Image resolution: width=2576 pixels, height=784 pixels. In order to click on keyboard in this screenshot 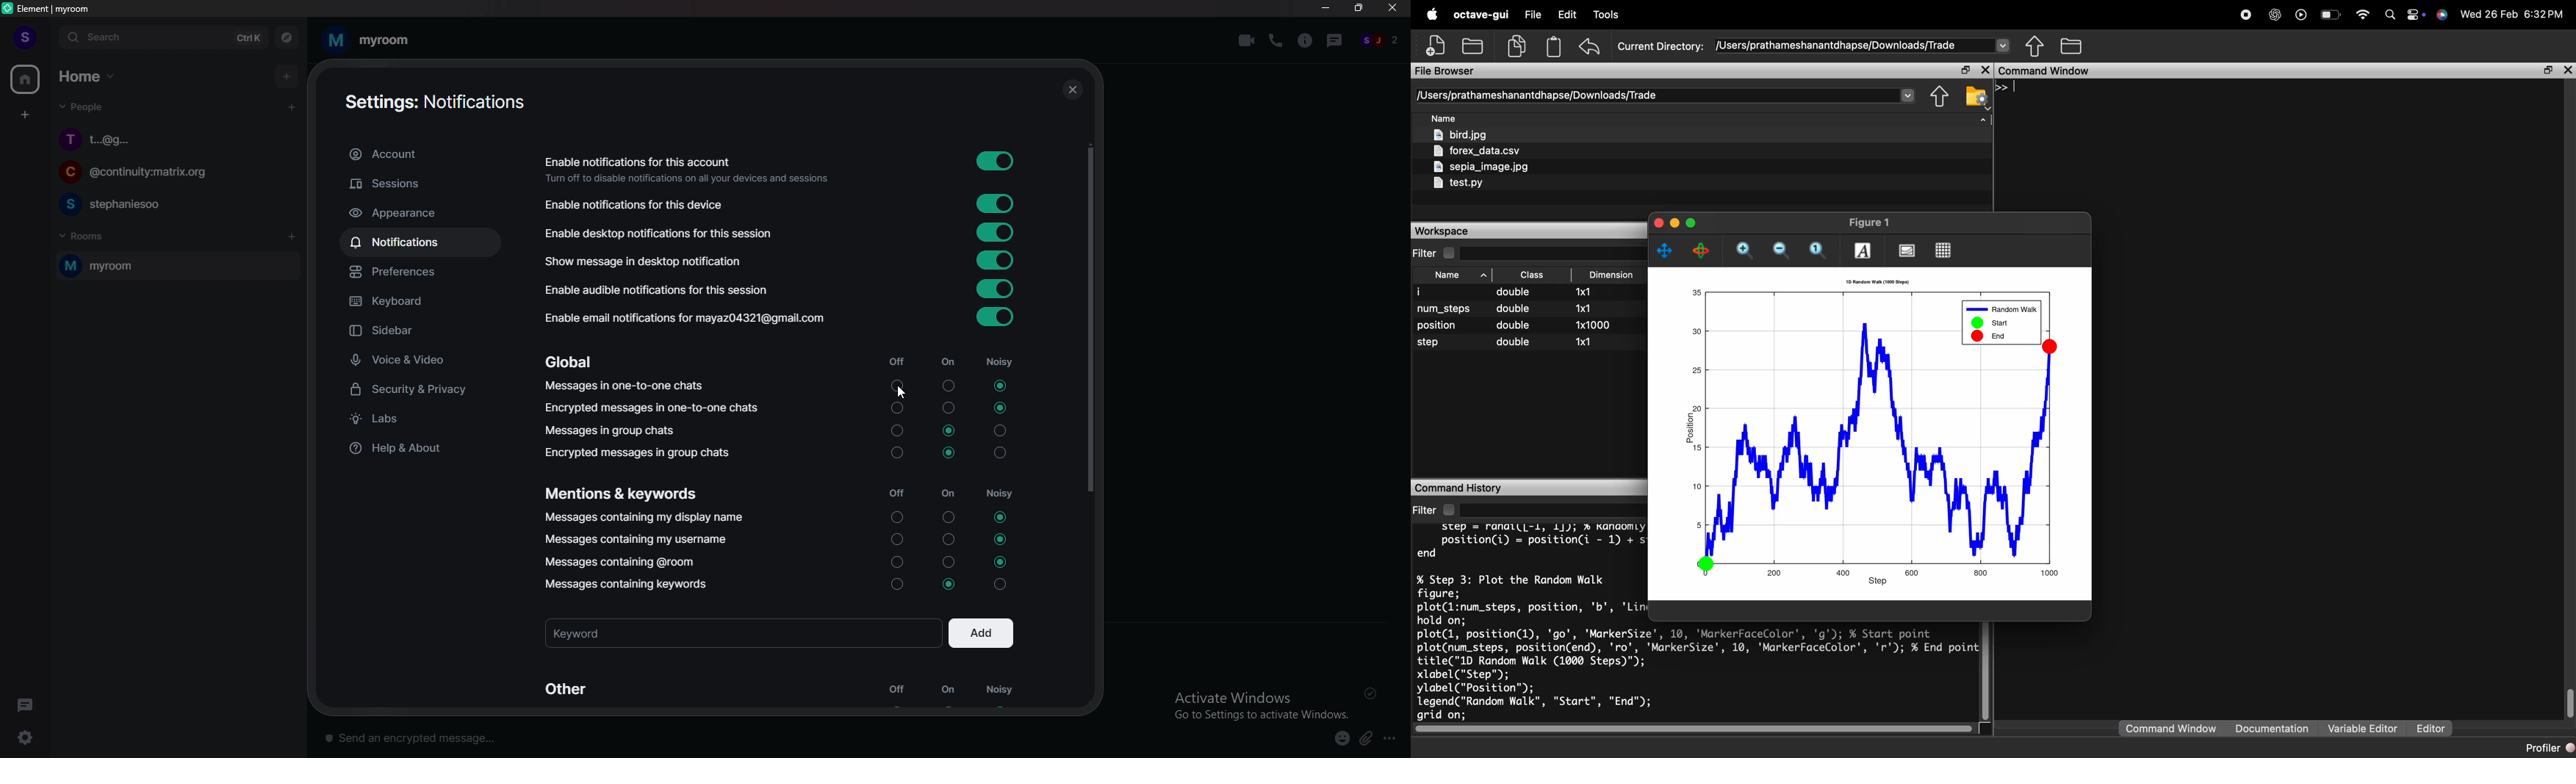, I will do `click(426, 299)`.